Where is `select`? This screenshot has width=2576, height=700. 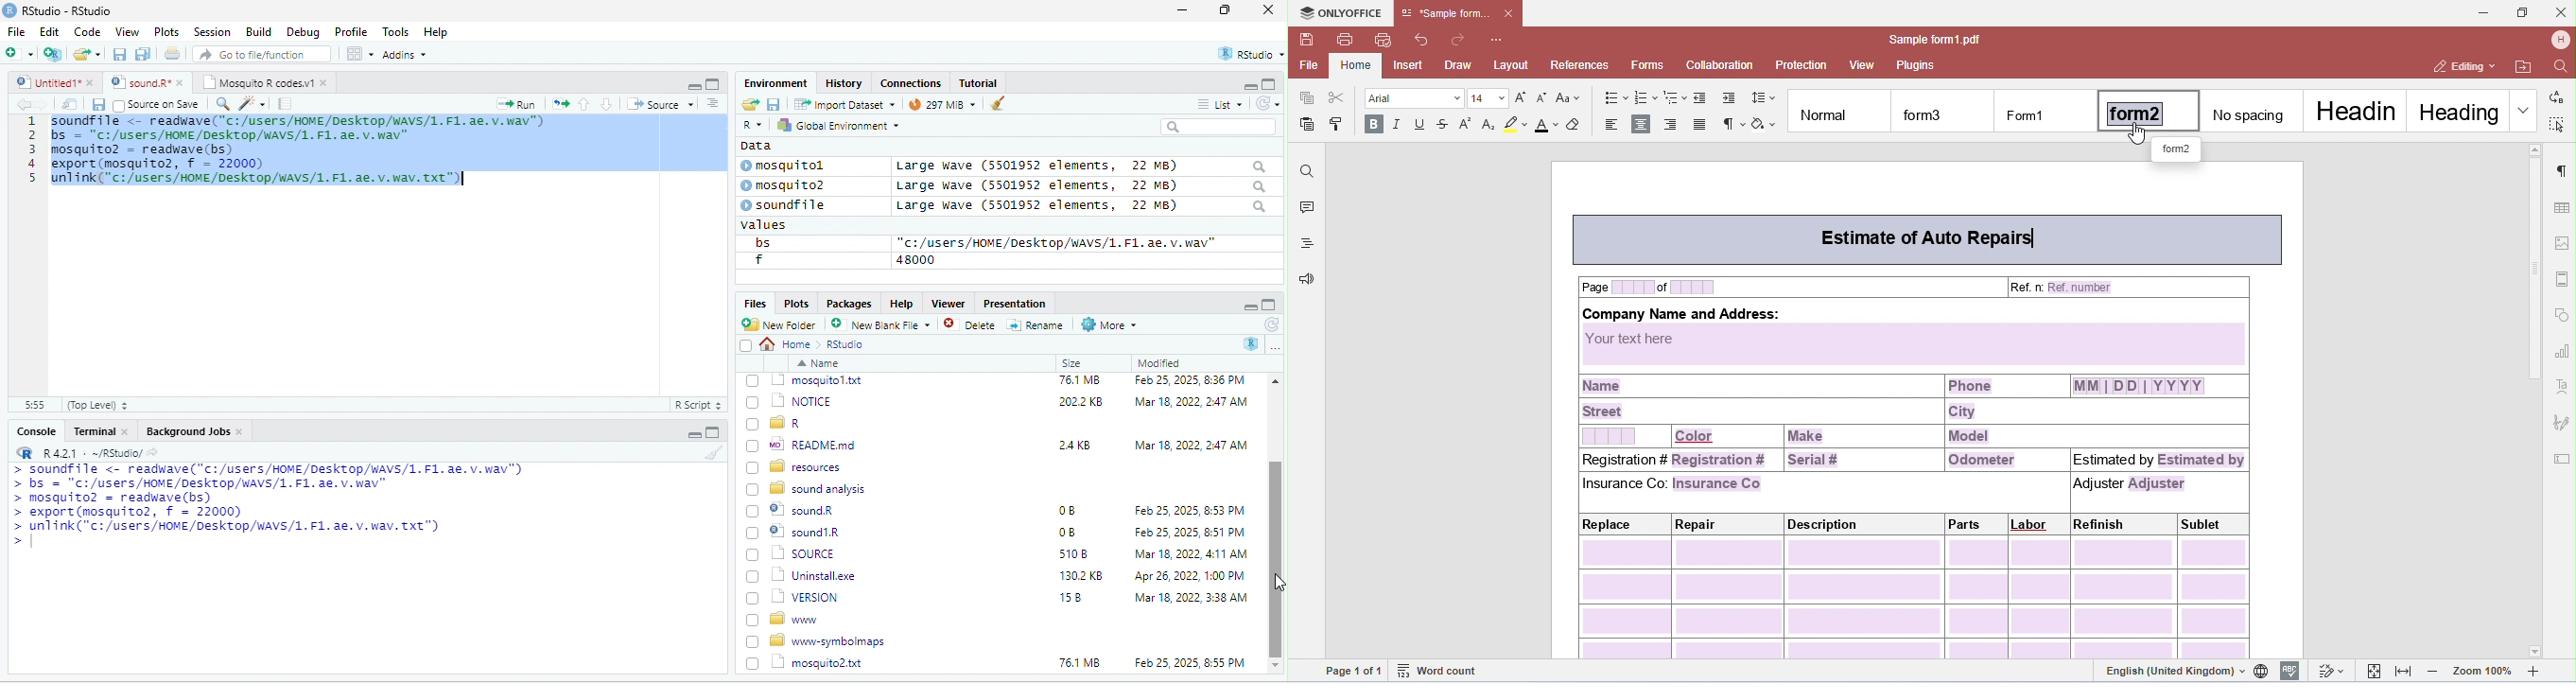 select is located at coordinates (748, 349).